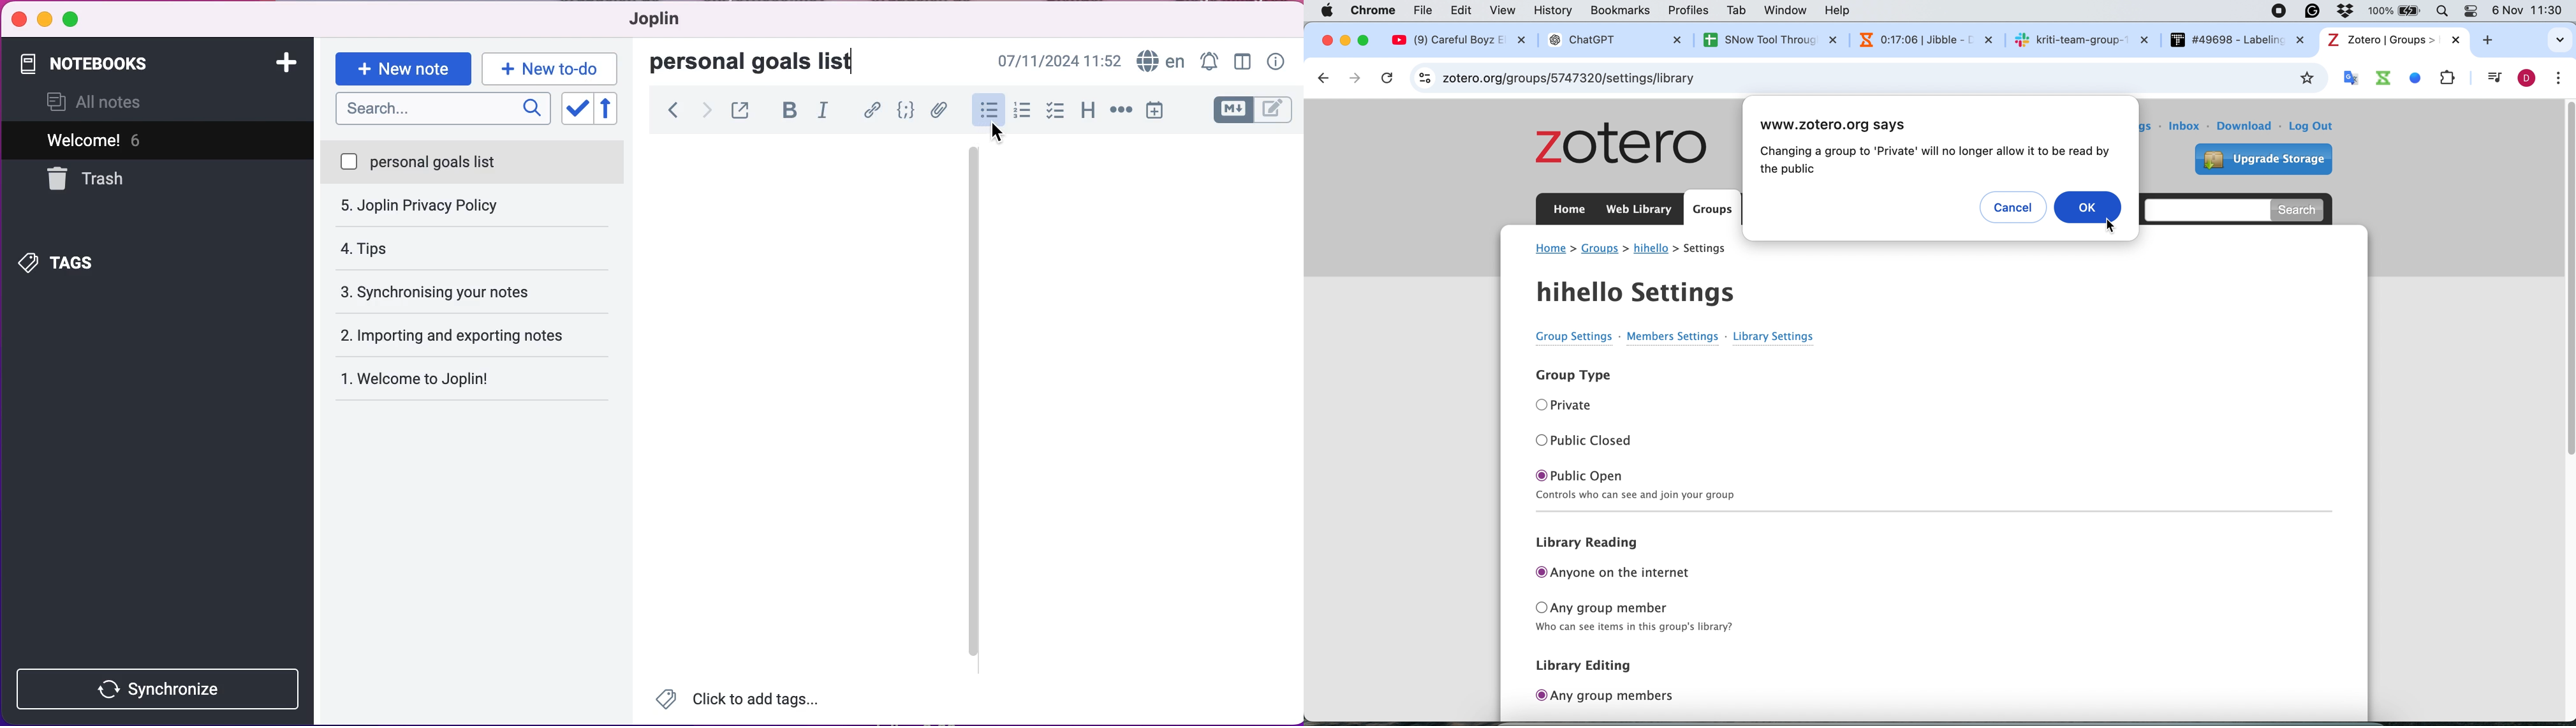 The image size is (2576, 728). What do you see at coordinates (575, 109) in the screenshot?
I see `toggle sort order field` at bounding box center [575, 109].